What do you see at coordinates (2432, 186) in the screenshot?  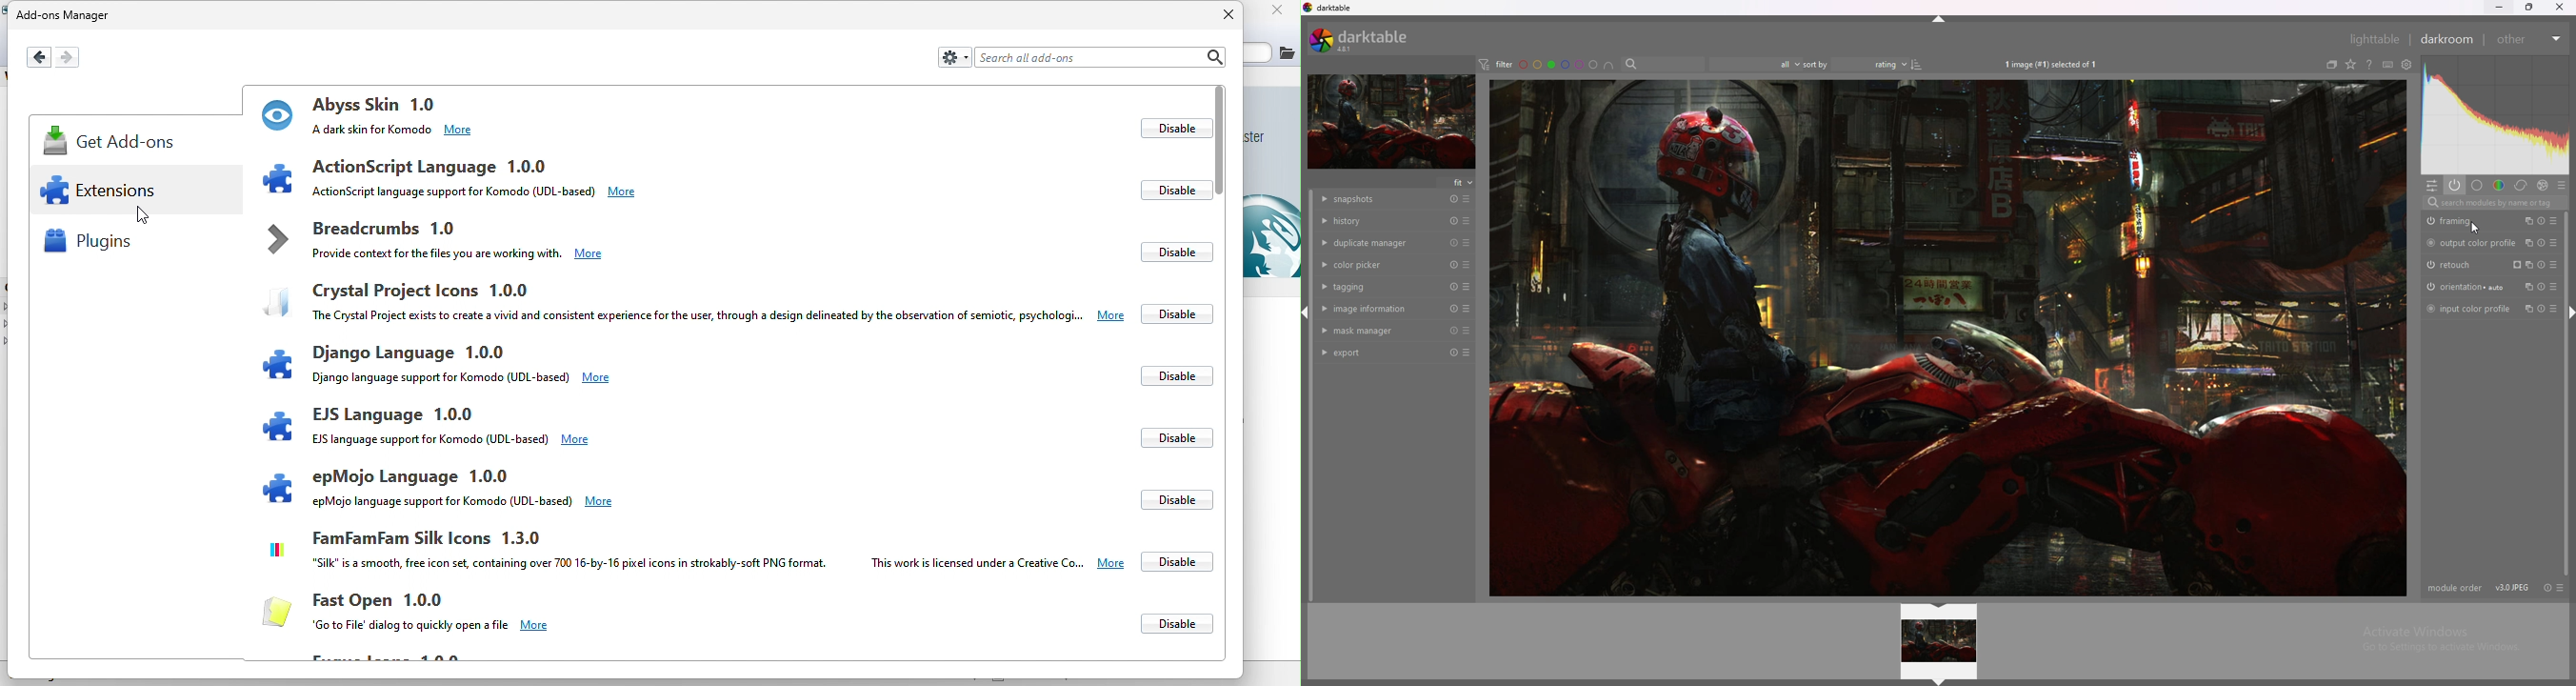 I see `quic access panel` at bounding box center [2432, 186].